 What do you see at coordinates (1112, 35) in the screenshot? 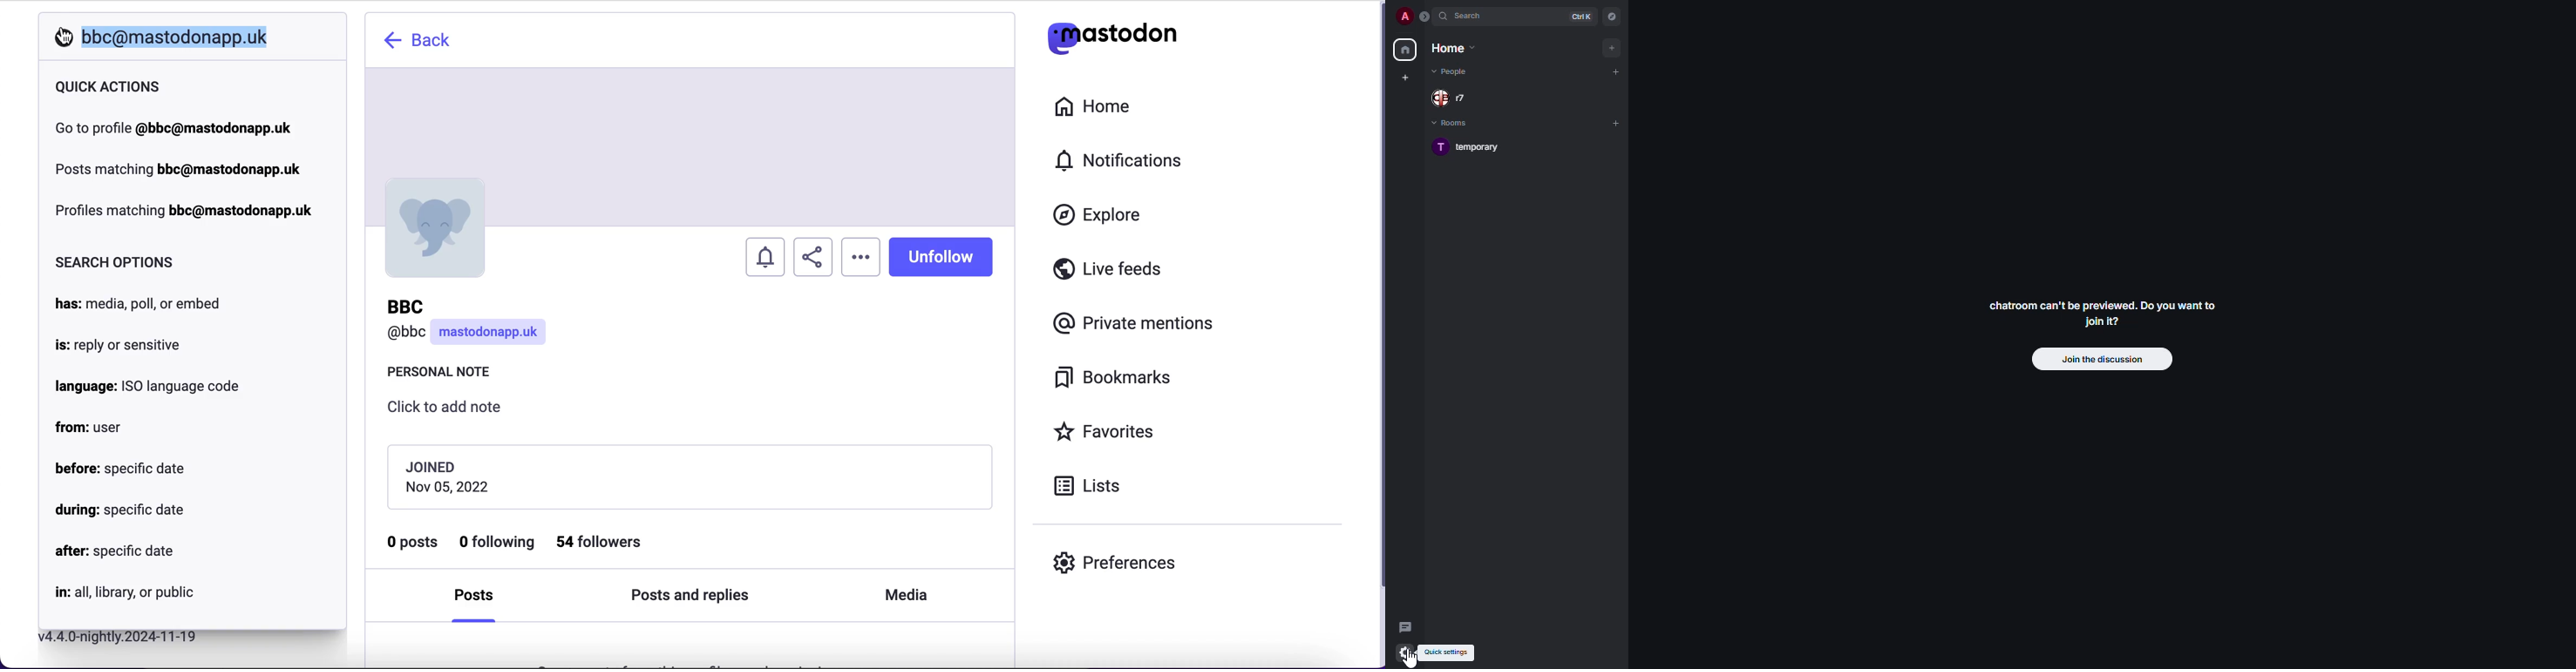
I see `mastodon logo` at bounding box center [1112, 35].